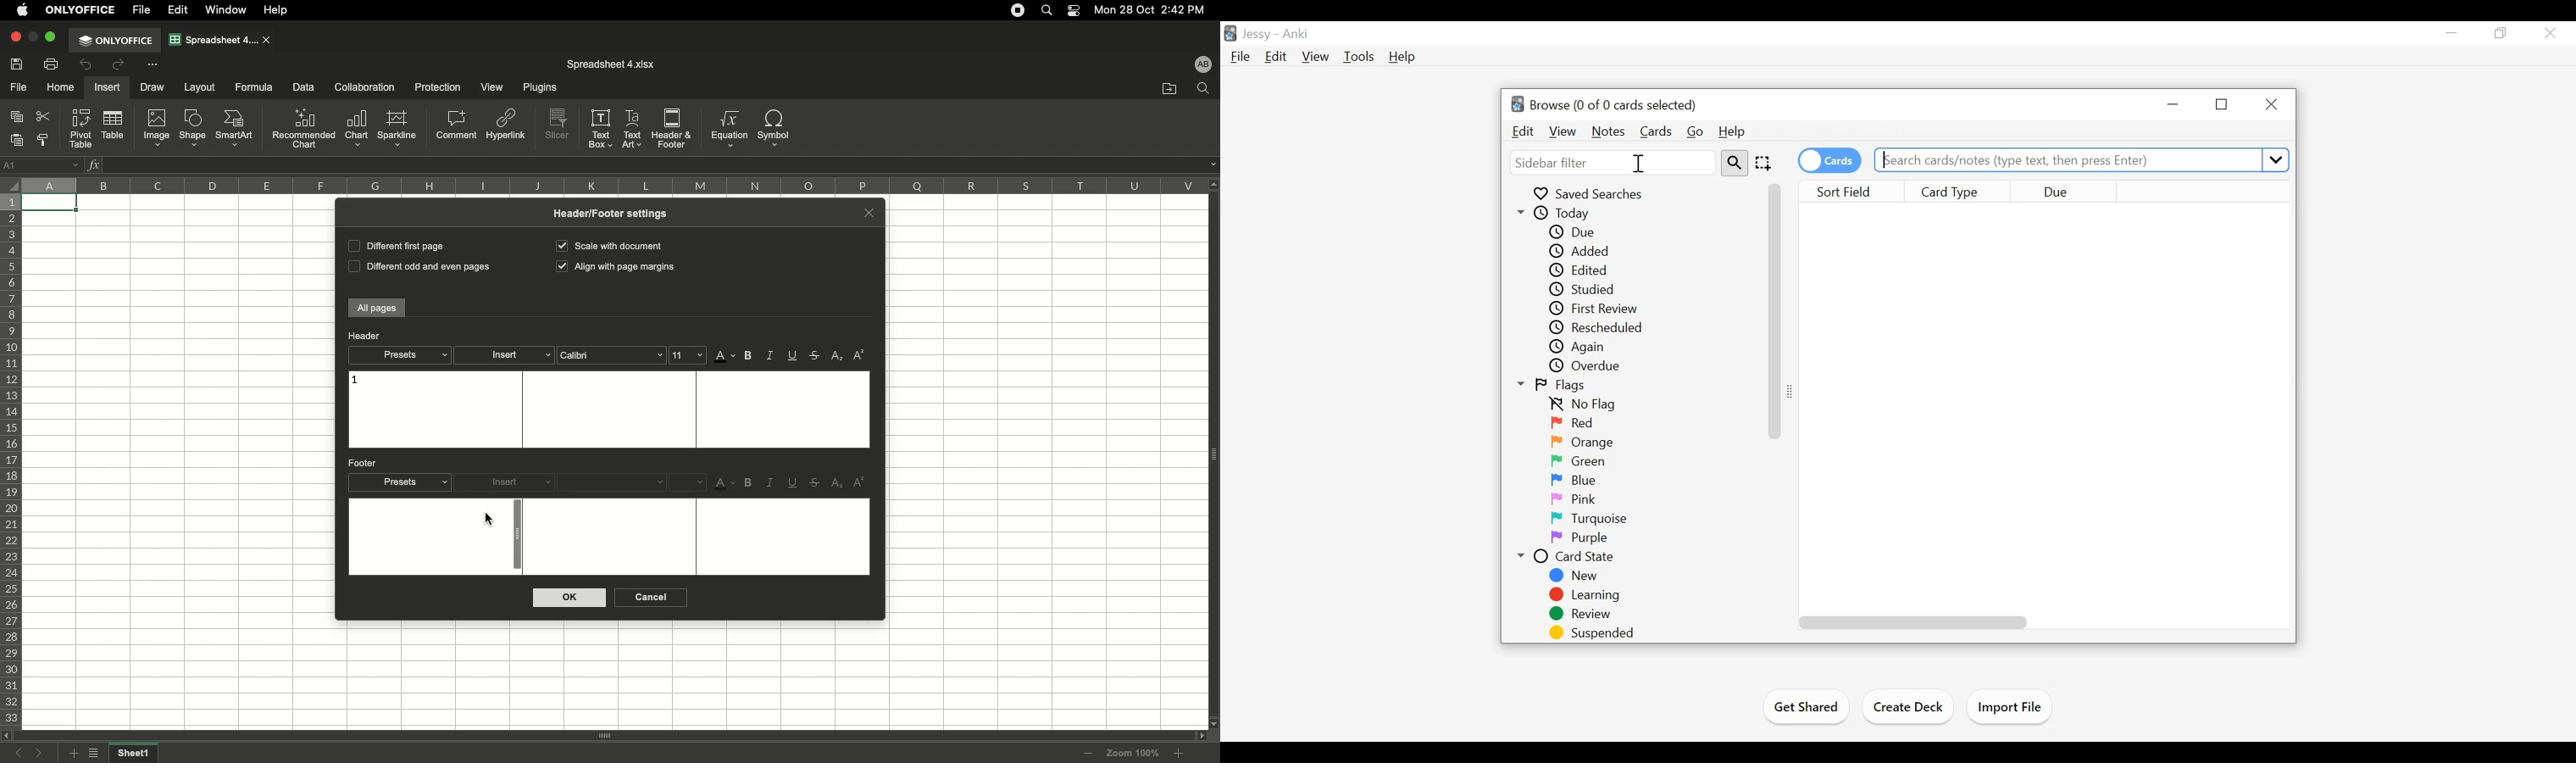 This screenshot has width=2576, height=784. I want to click on Again, so click(1582, 348).